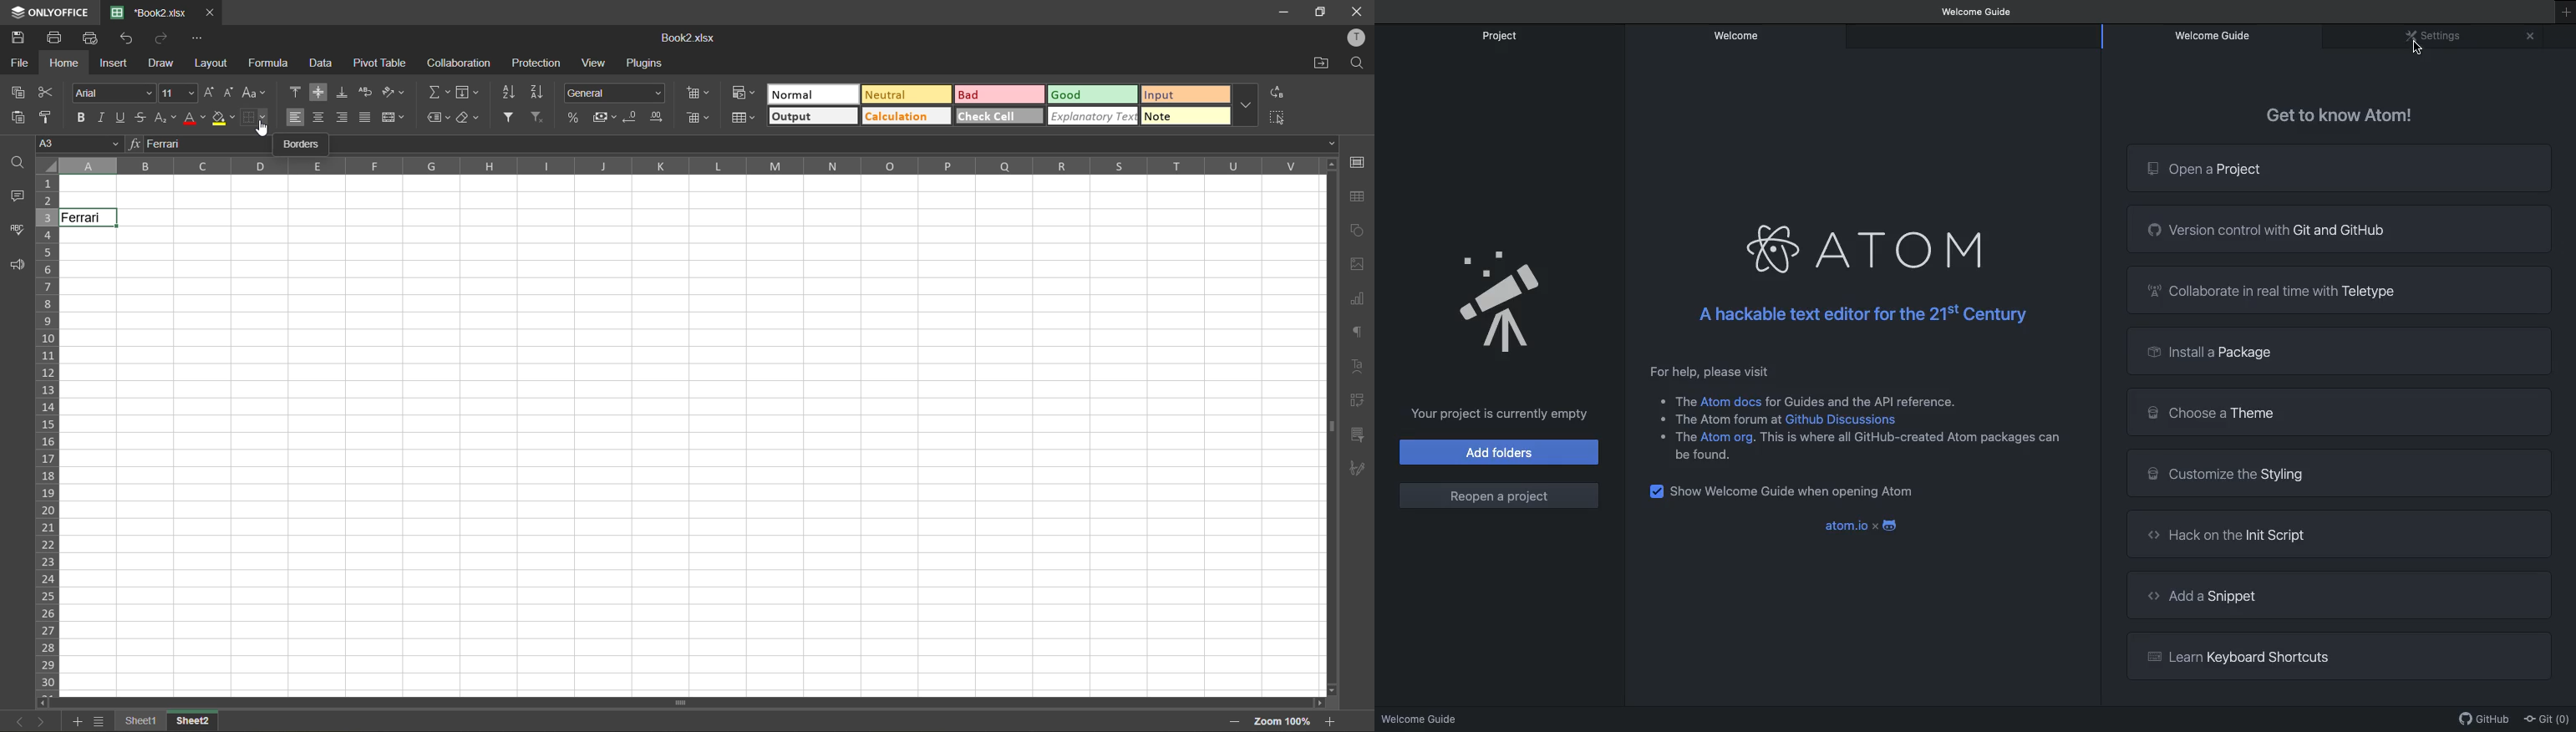 The width and height of the screenshot is (2576, 756). Describe the element at coordinates (56, 36) in the screenshot. I see `print` at that location.